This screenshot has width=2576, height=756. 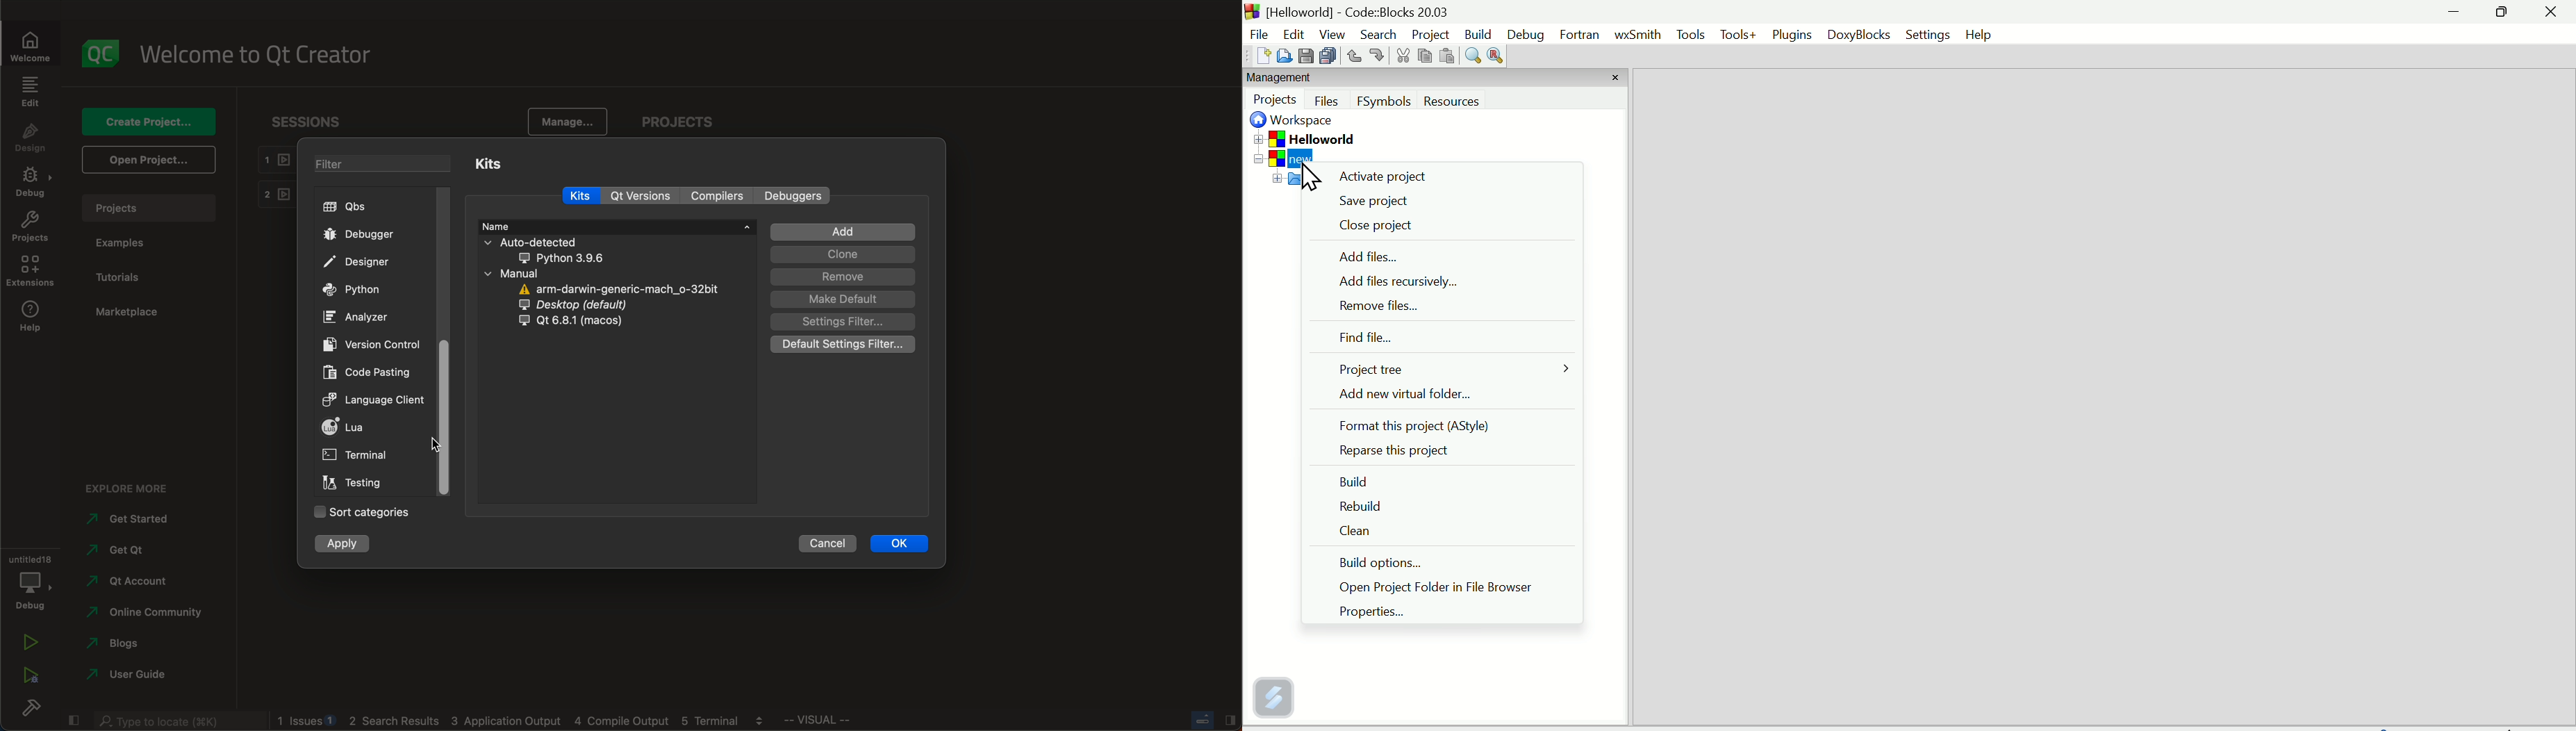 I want to click on Cursor, so click(x=1307, y=177).